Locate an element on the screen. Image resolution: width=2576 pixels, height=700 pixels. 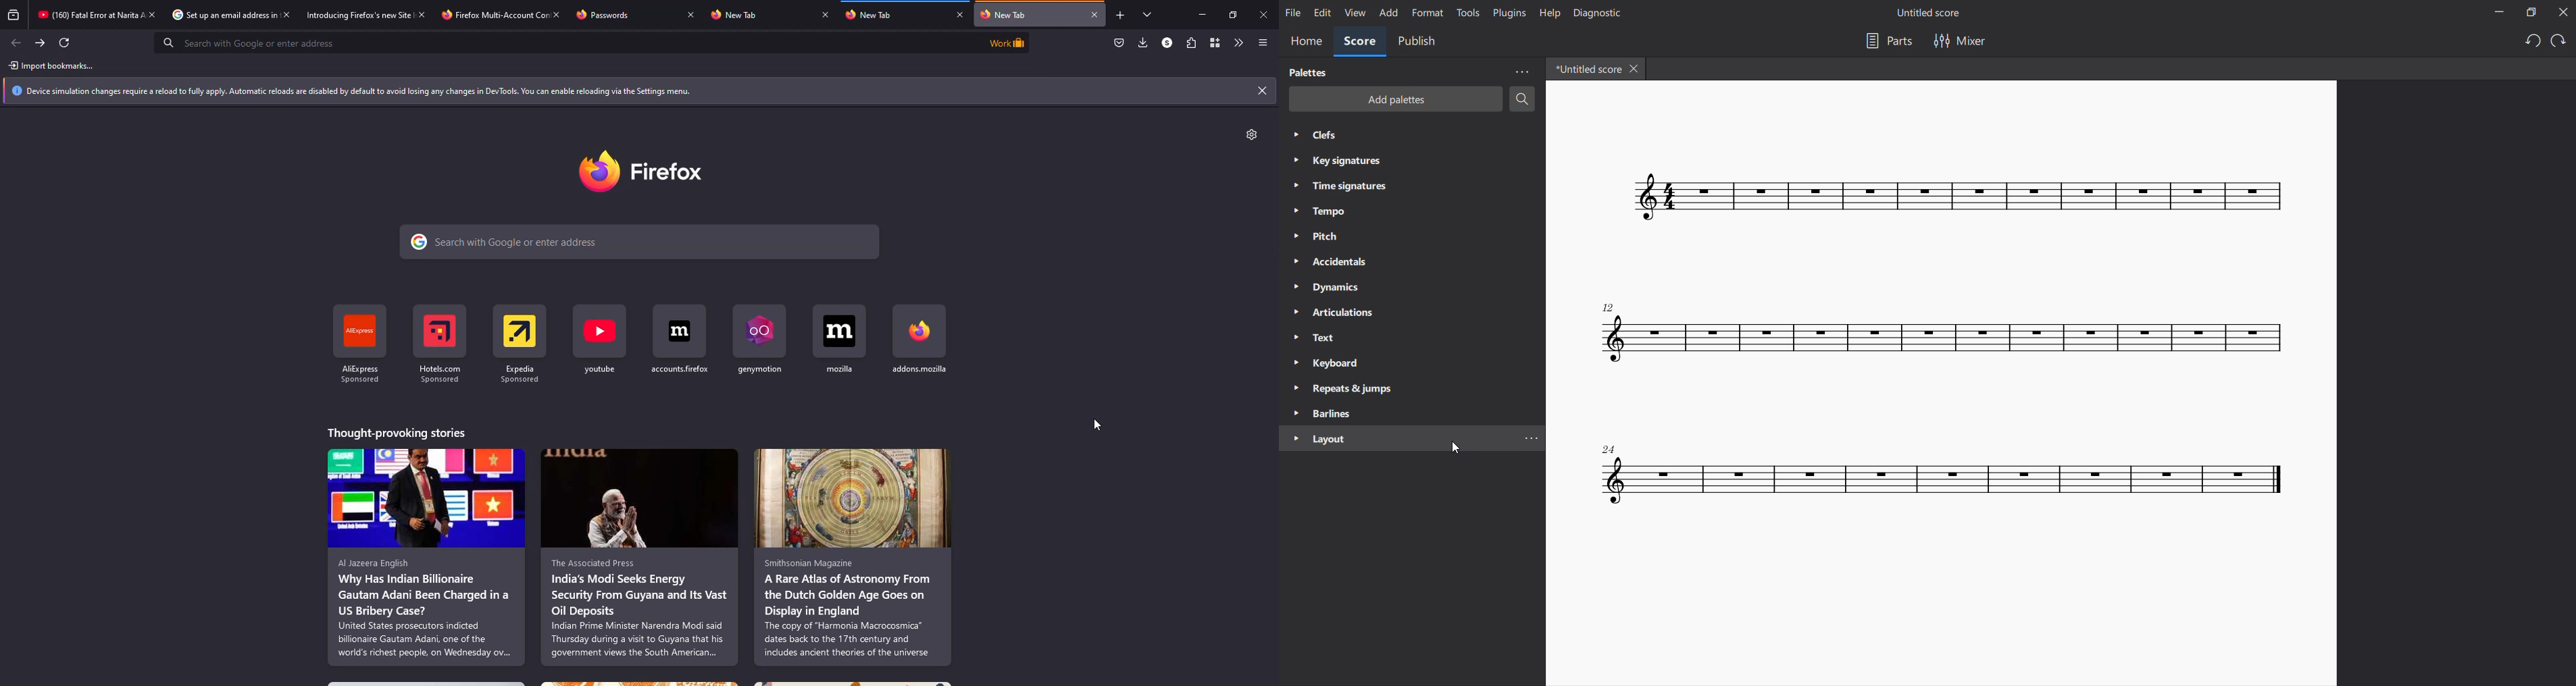
Expedia shortcut is located at coordinates (520, 344).